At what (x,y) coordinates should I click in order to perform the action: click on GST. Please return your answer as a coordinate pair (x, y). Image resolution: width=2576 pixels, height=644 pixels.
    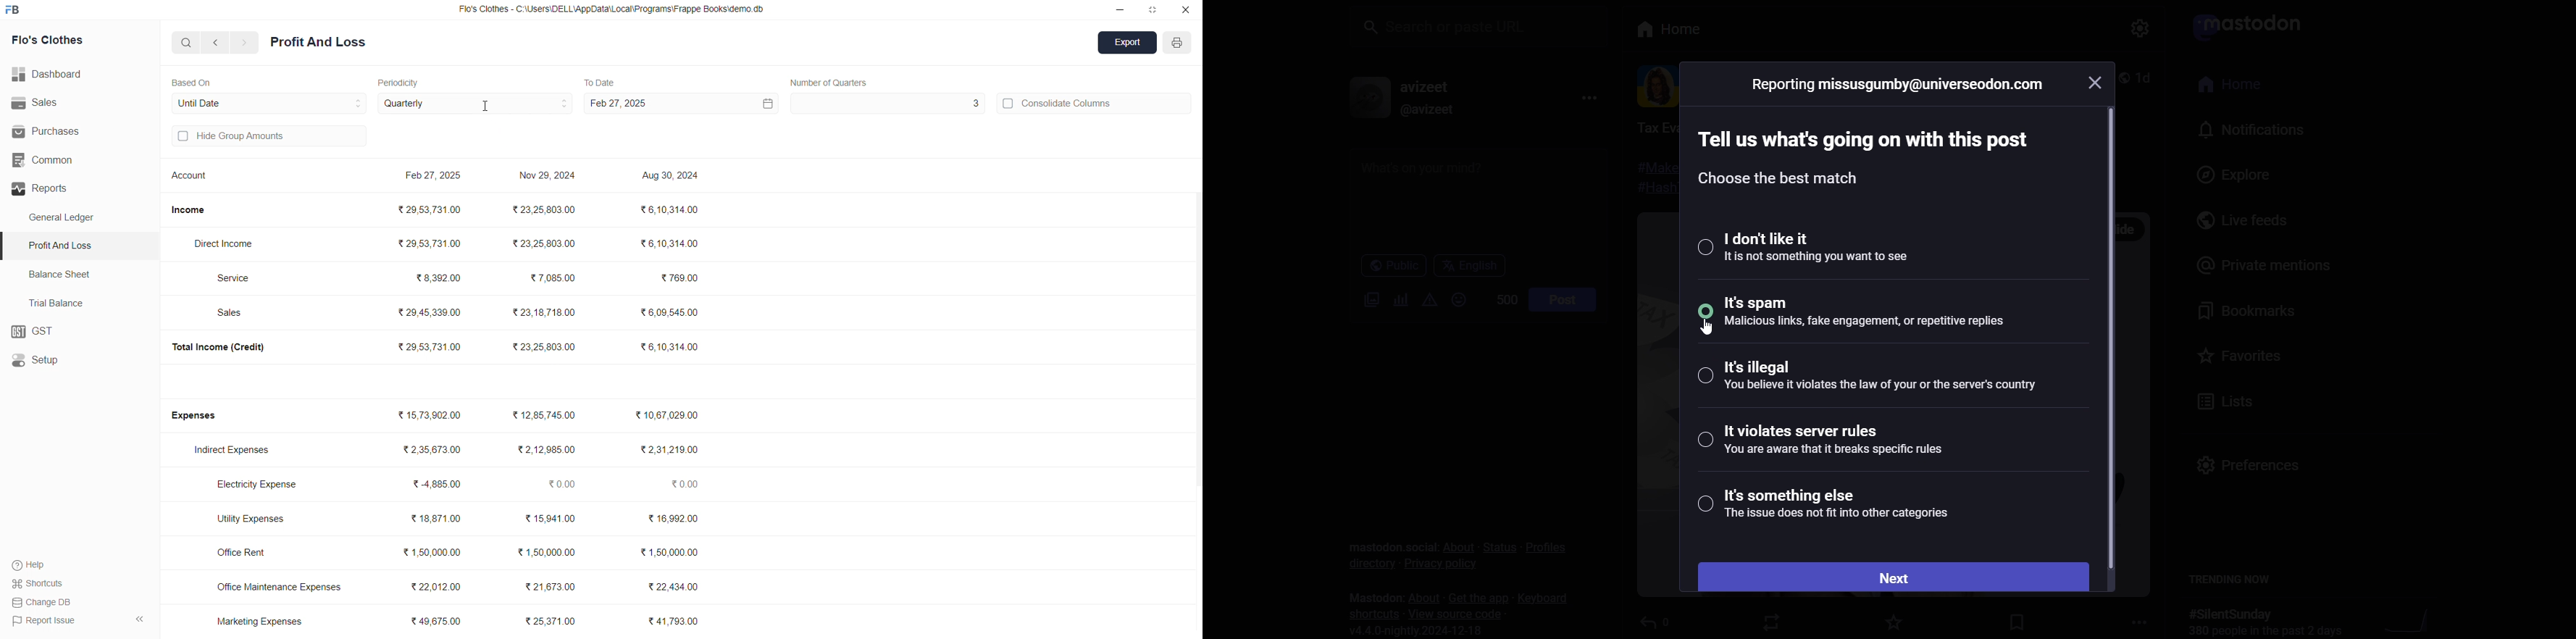
    Looking at the image, I should click on (78, 332).